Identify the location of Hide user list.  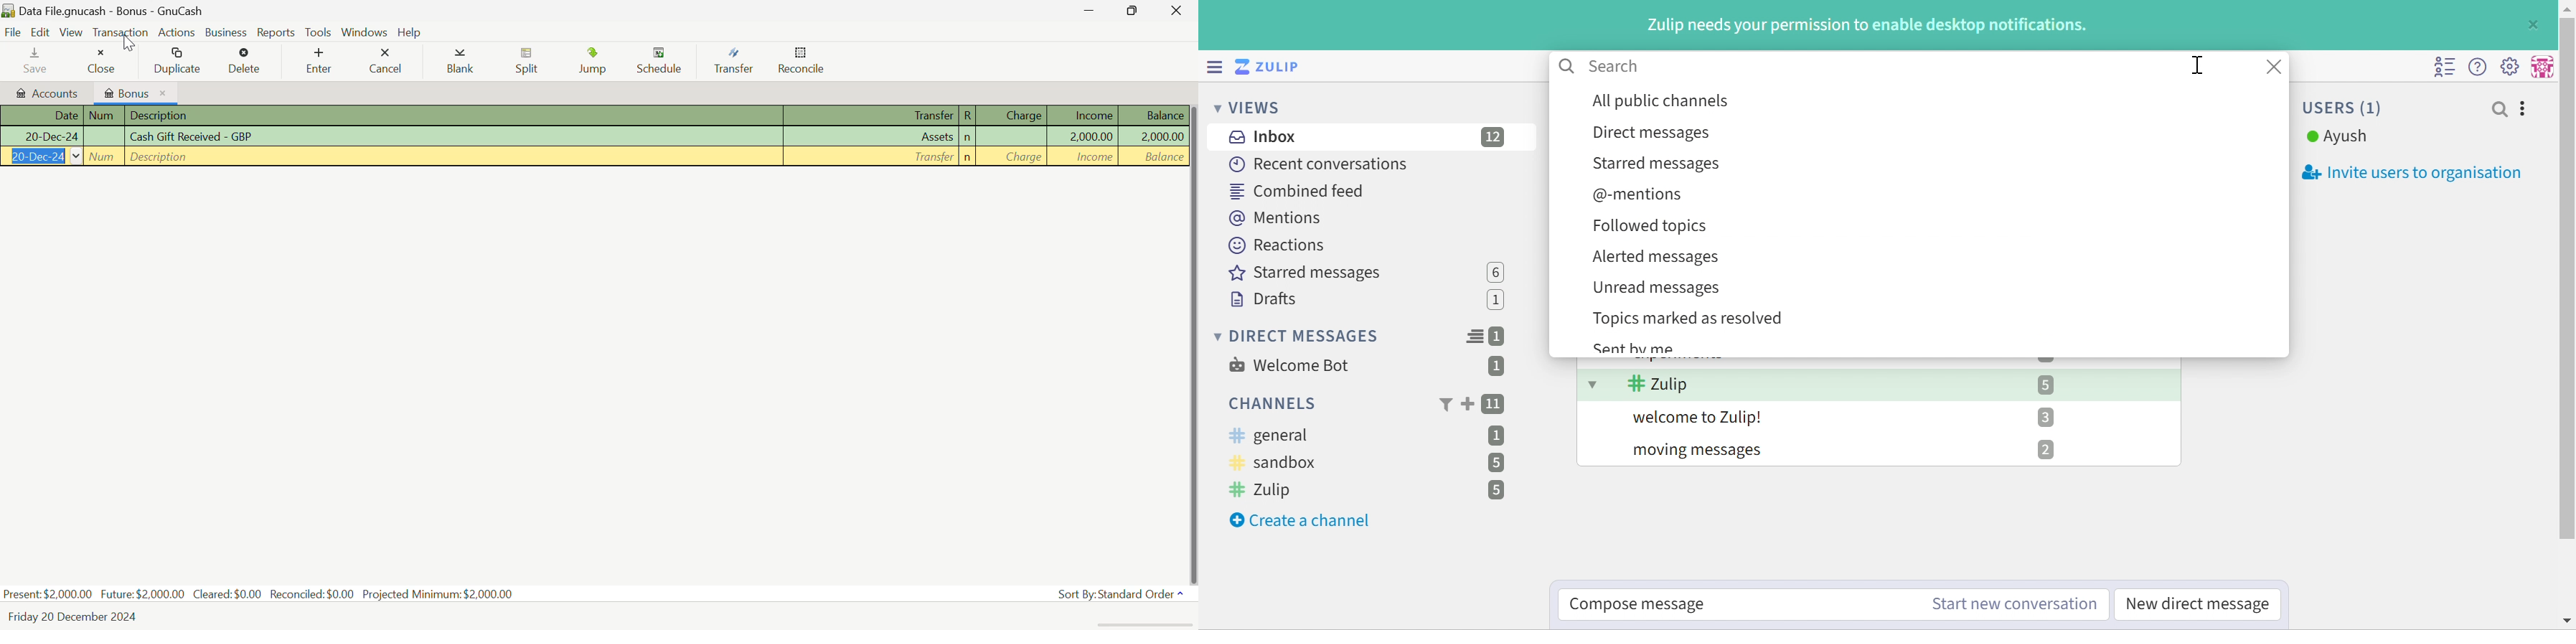
(2445, 67).